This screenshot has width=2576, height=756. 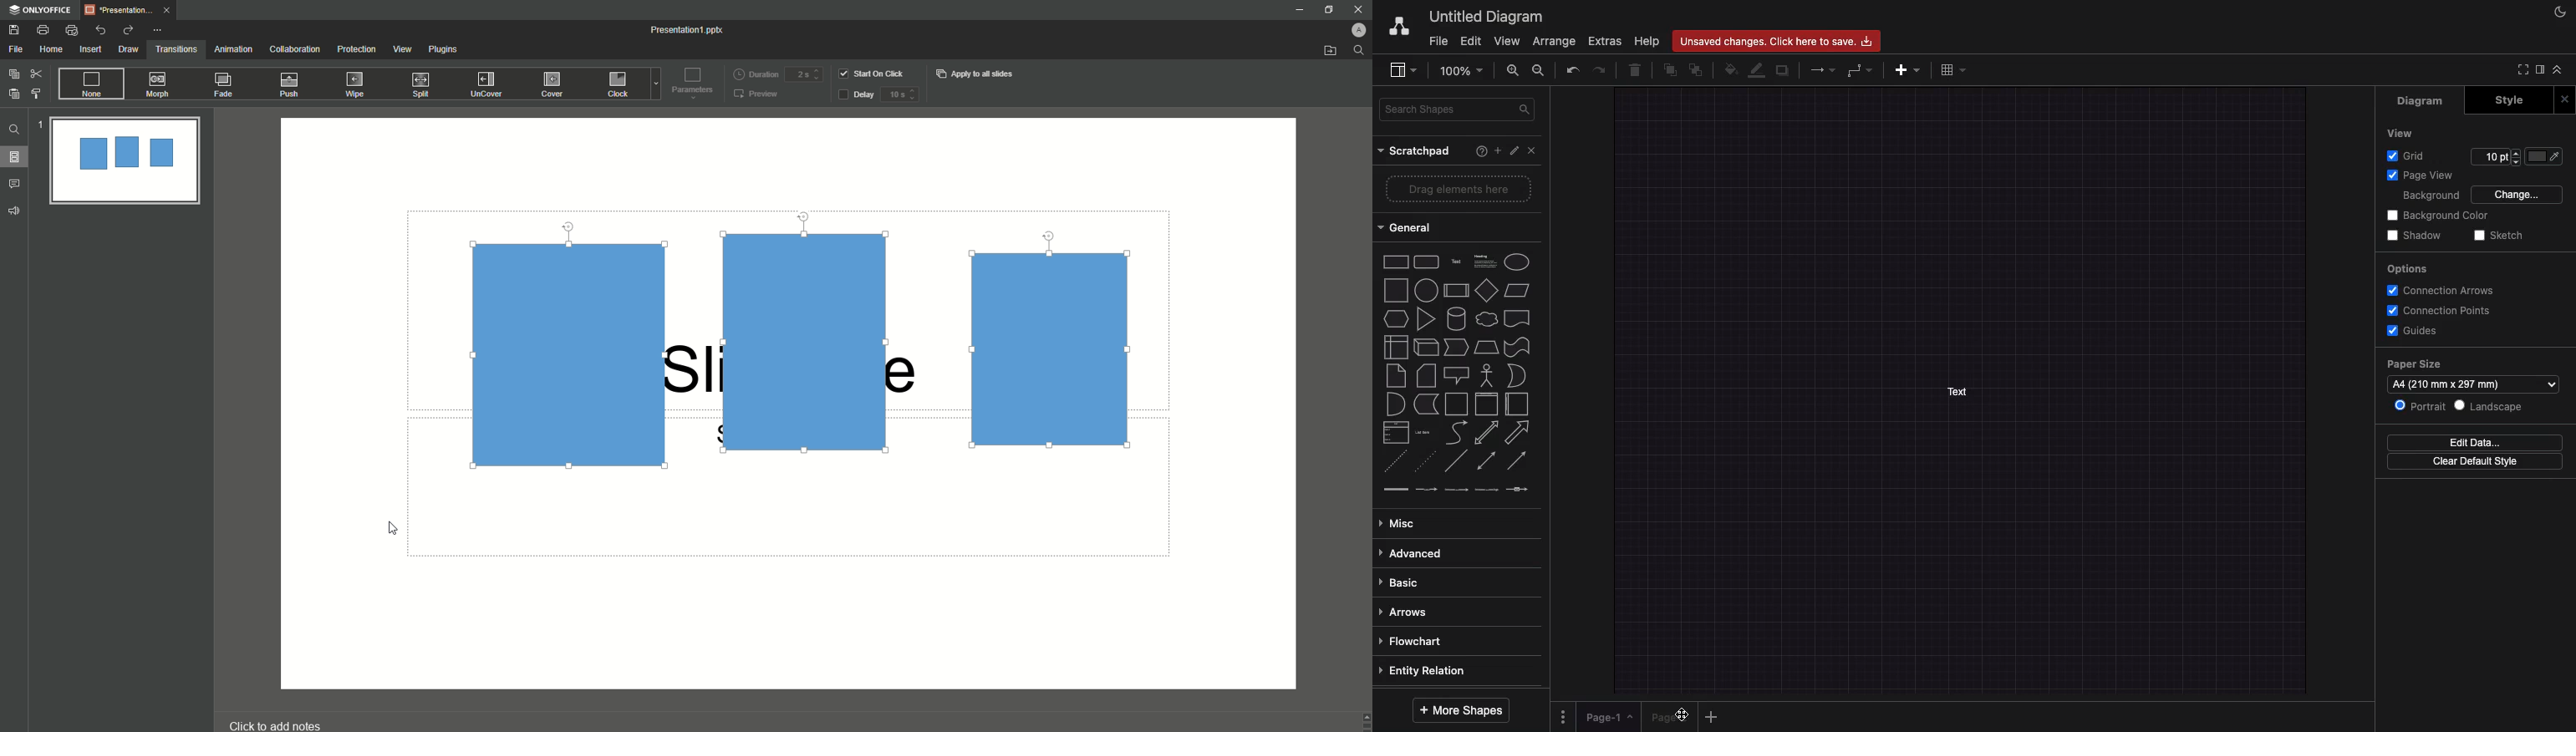 What do you see at coordinates (2493, 406) in the screenshot?
I see `Landscape` at bounding box center [2493, 406].